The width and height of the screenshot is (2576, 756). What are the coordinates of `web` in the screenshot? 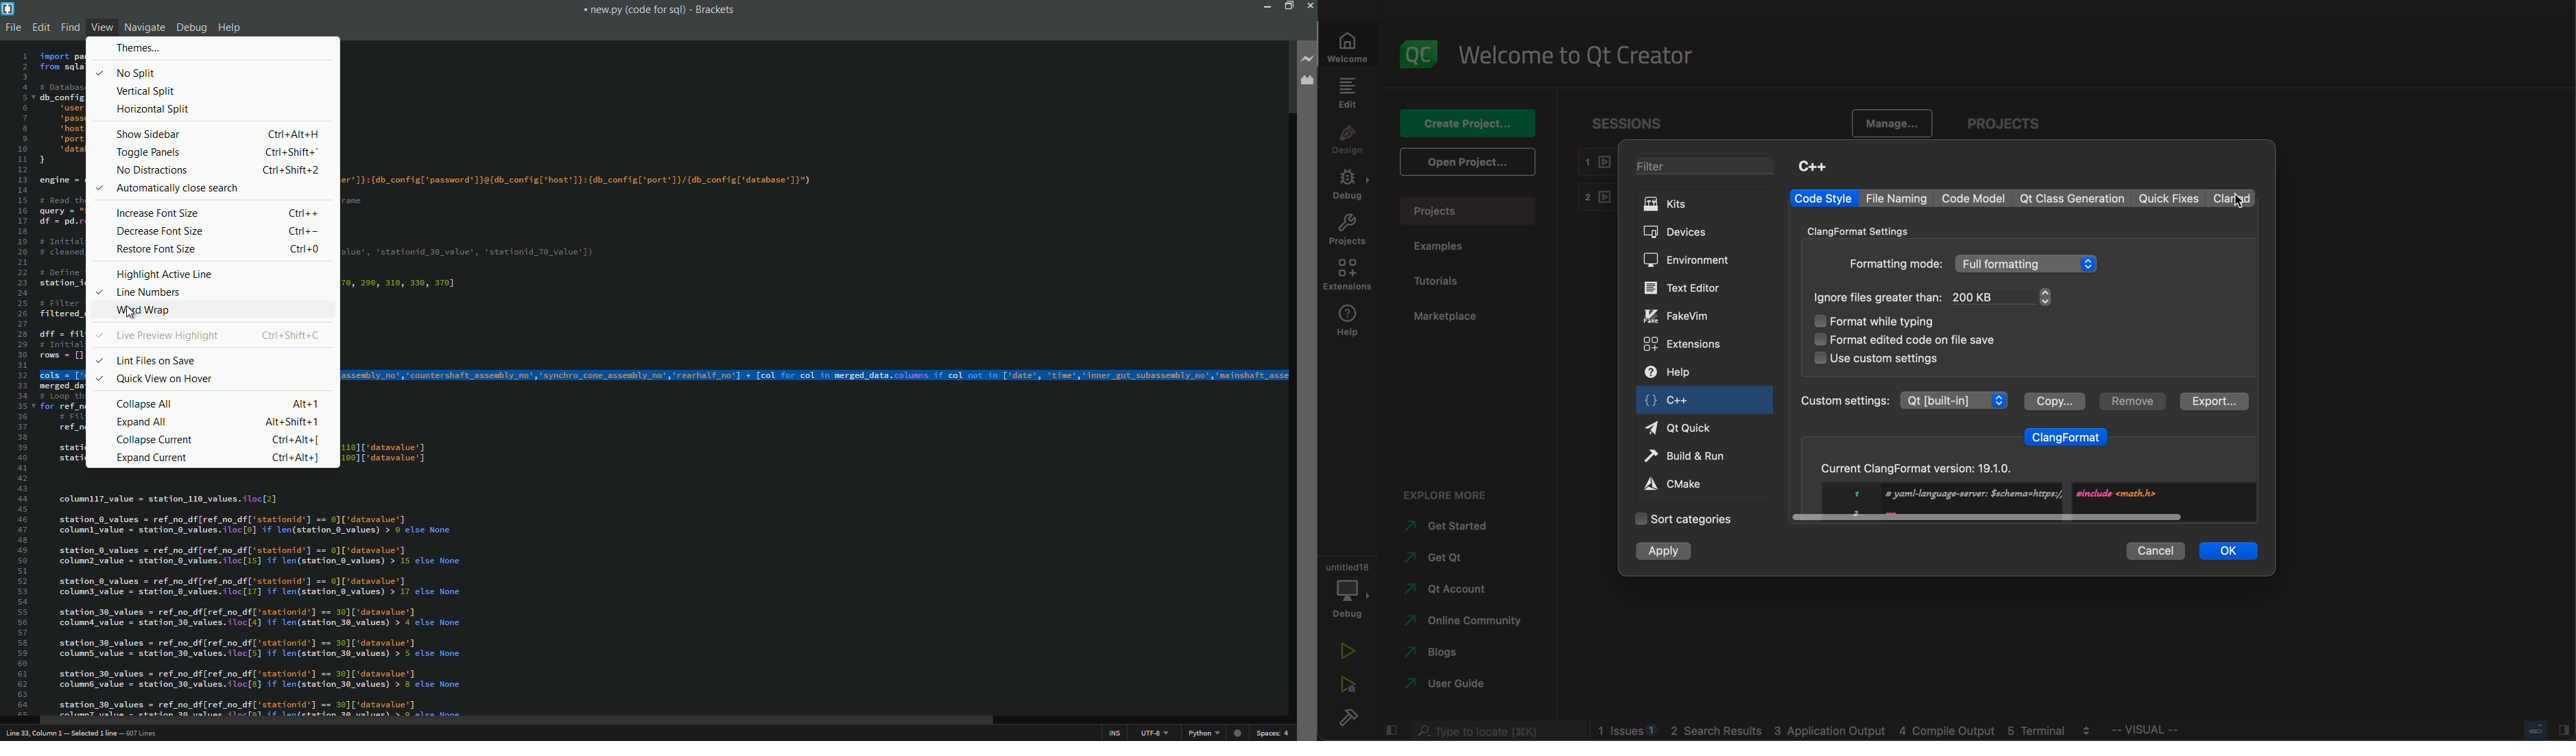 It's located at (1238, 731).